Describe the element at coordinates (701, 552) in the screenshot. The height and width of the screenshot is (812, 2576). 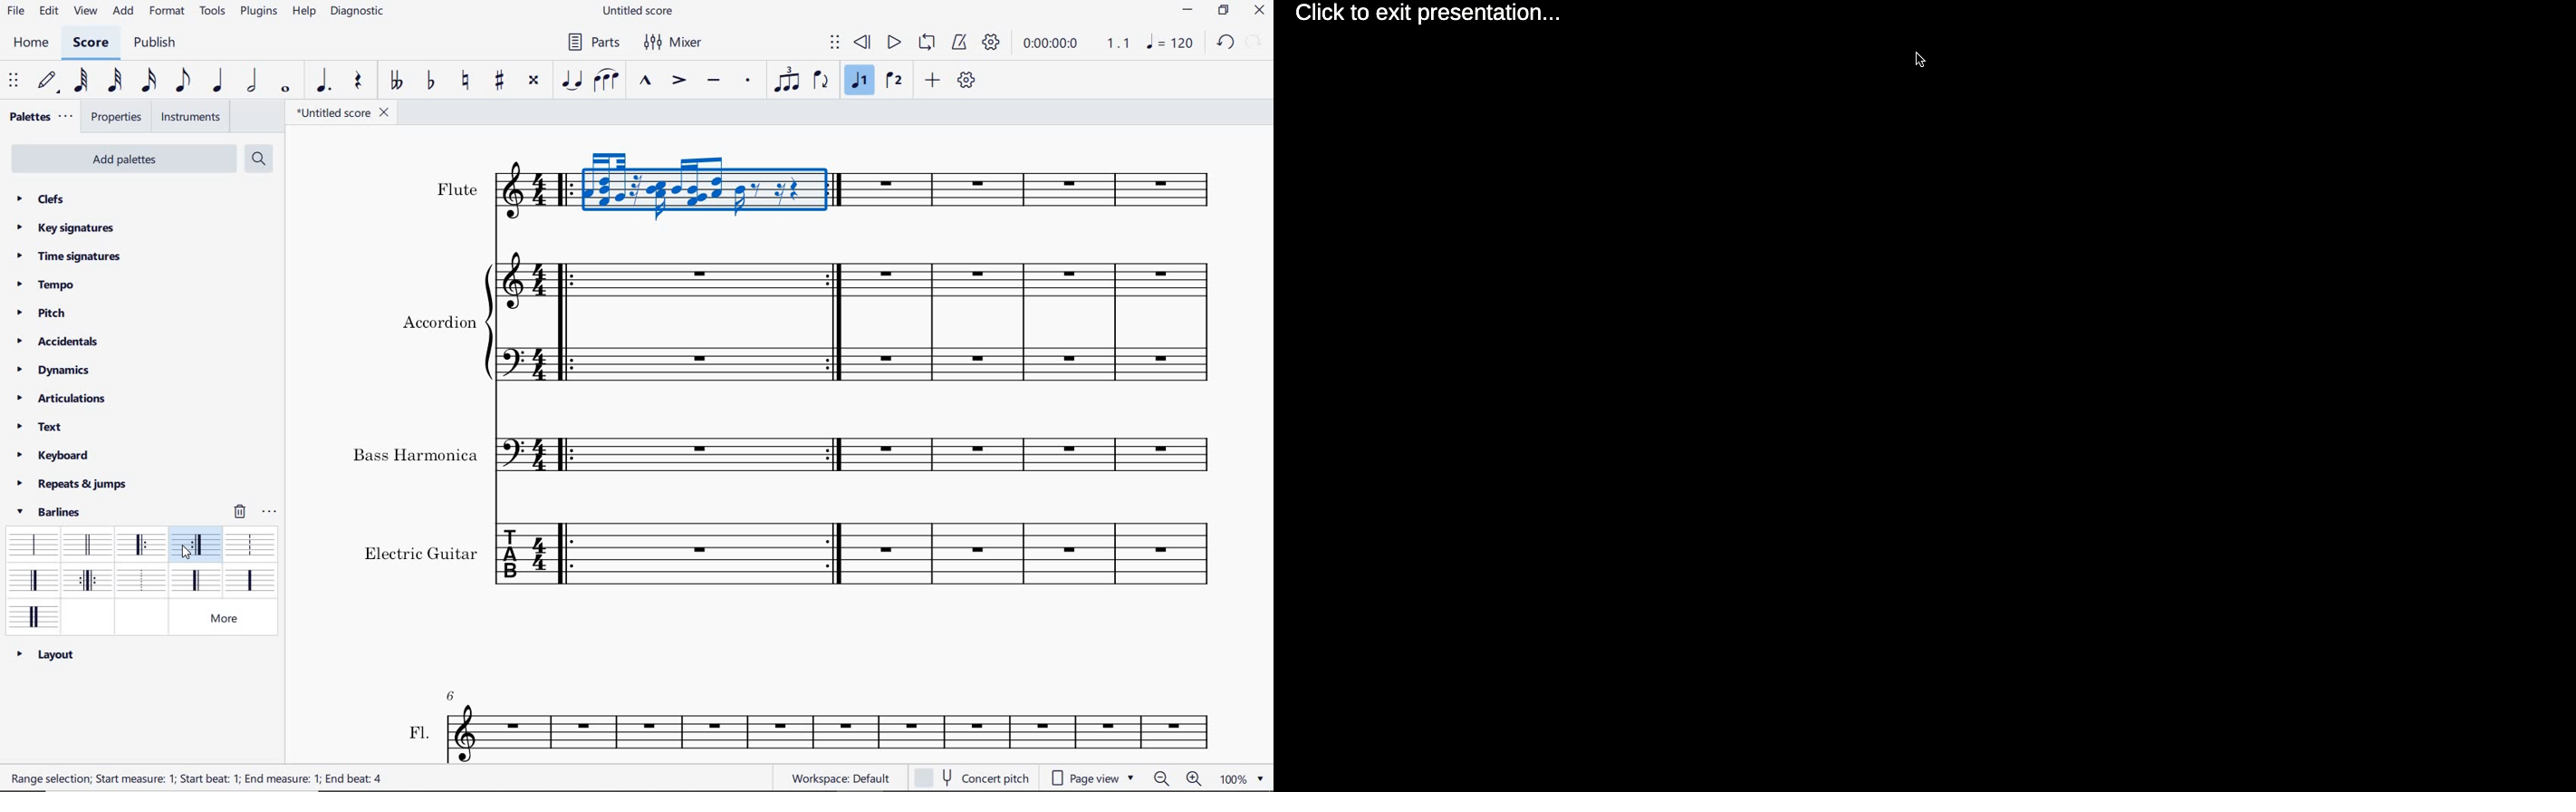
I see `Instrument: Electric guitar` at that location.